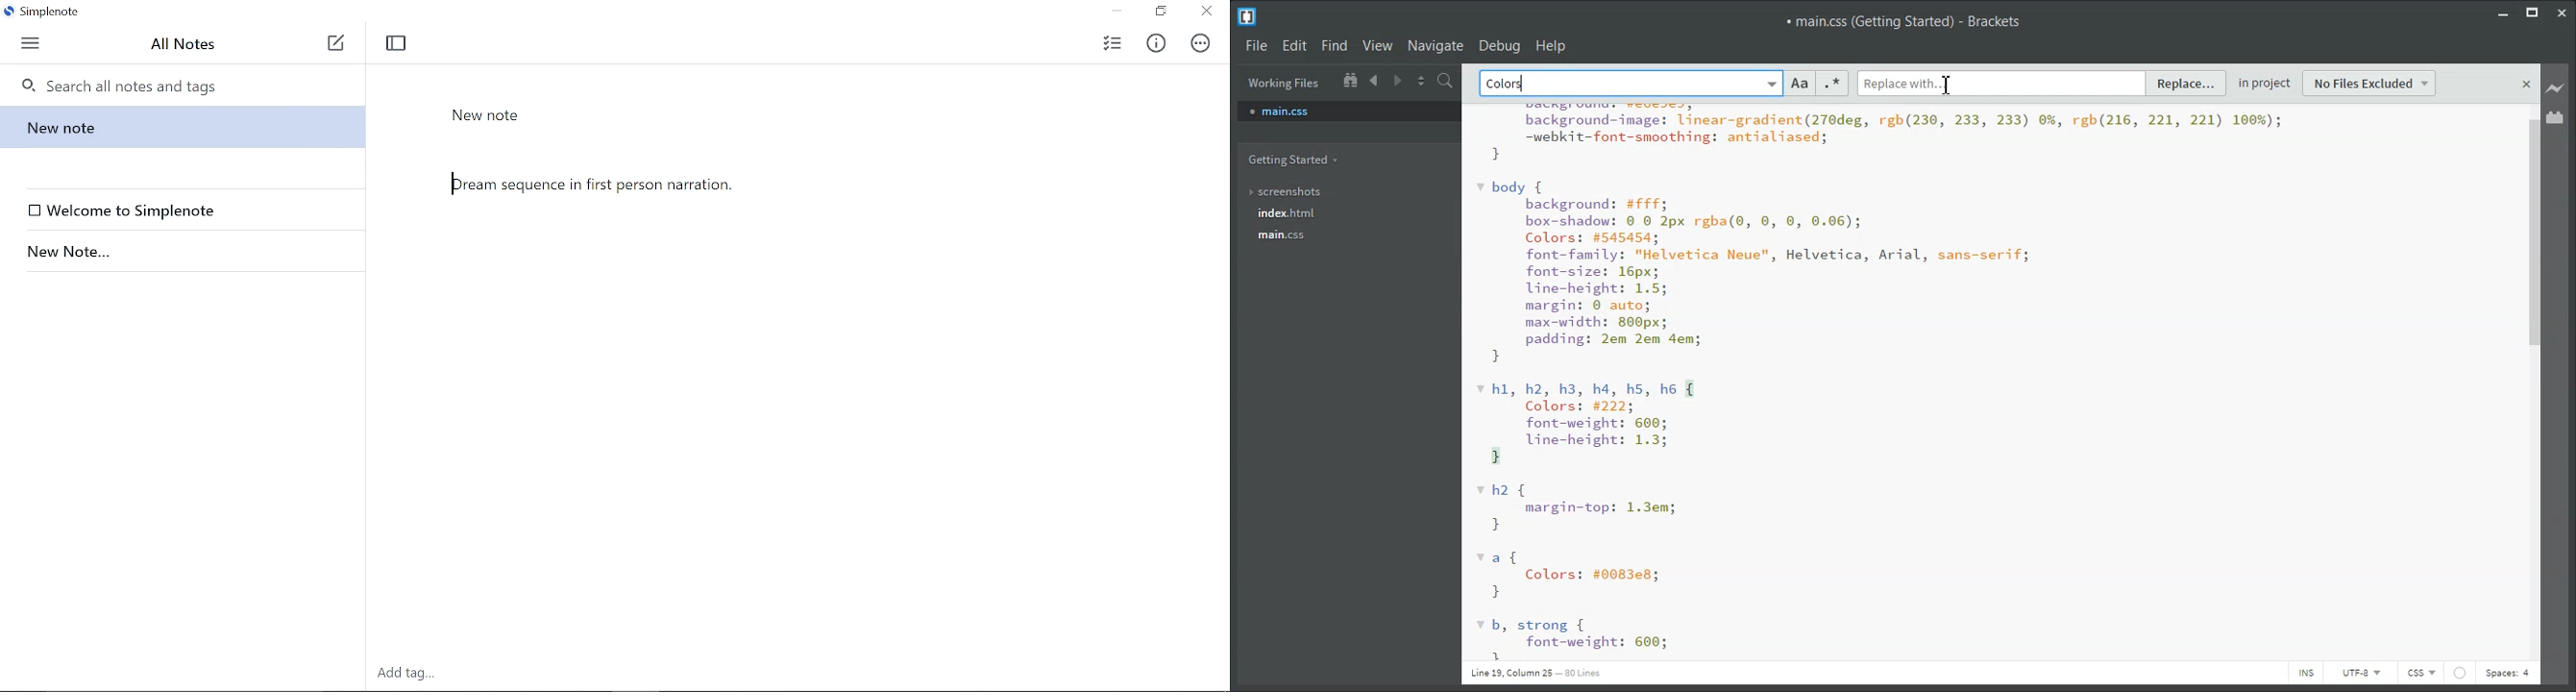  I want to click on h2 {
margin-top: 1.3em;
}, so click(1579, 508).